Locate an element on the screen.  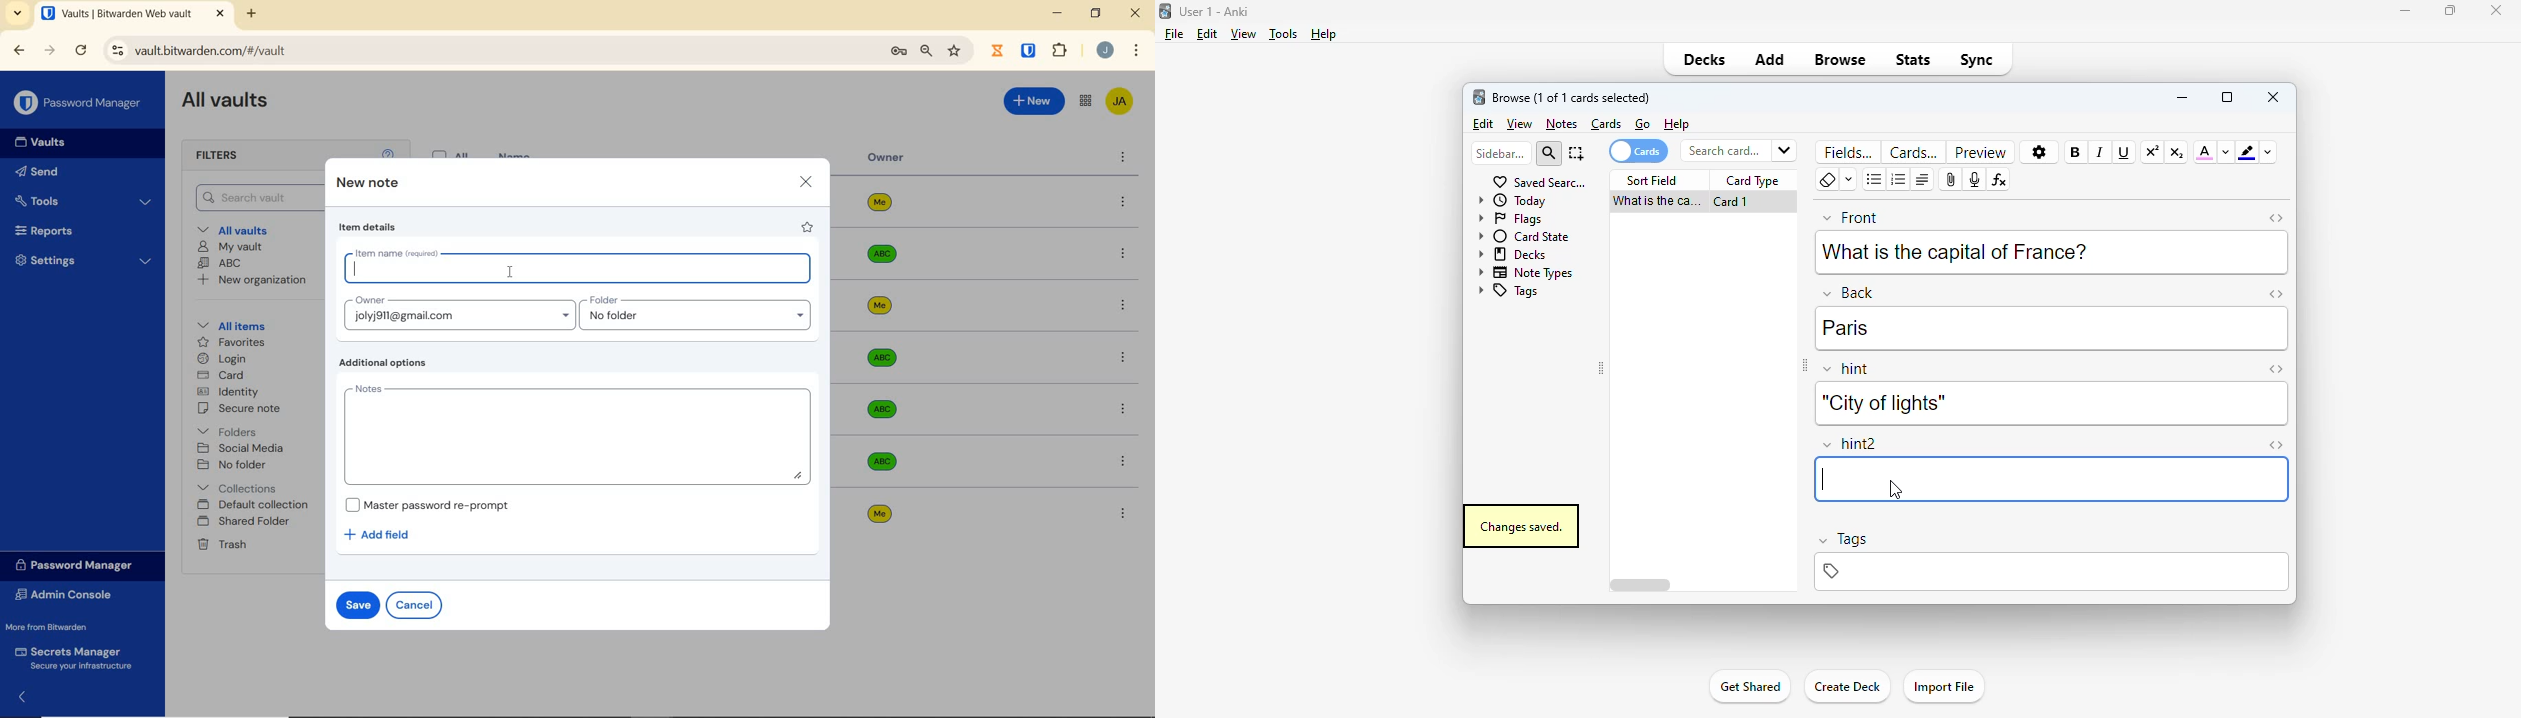
note types is located at coordinates (1526, 272).